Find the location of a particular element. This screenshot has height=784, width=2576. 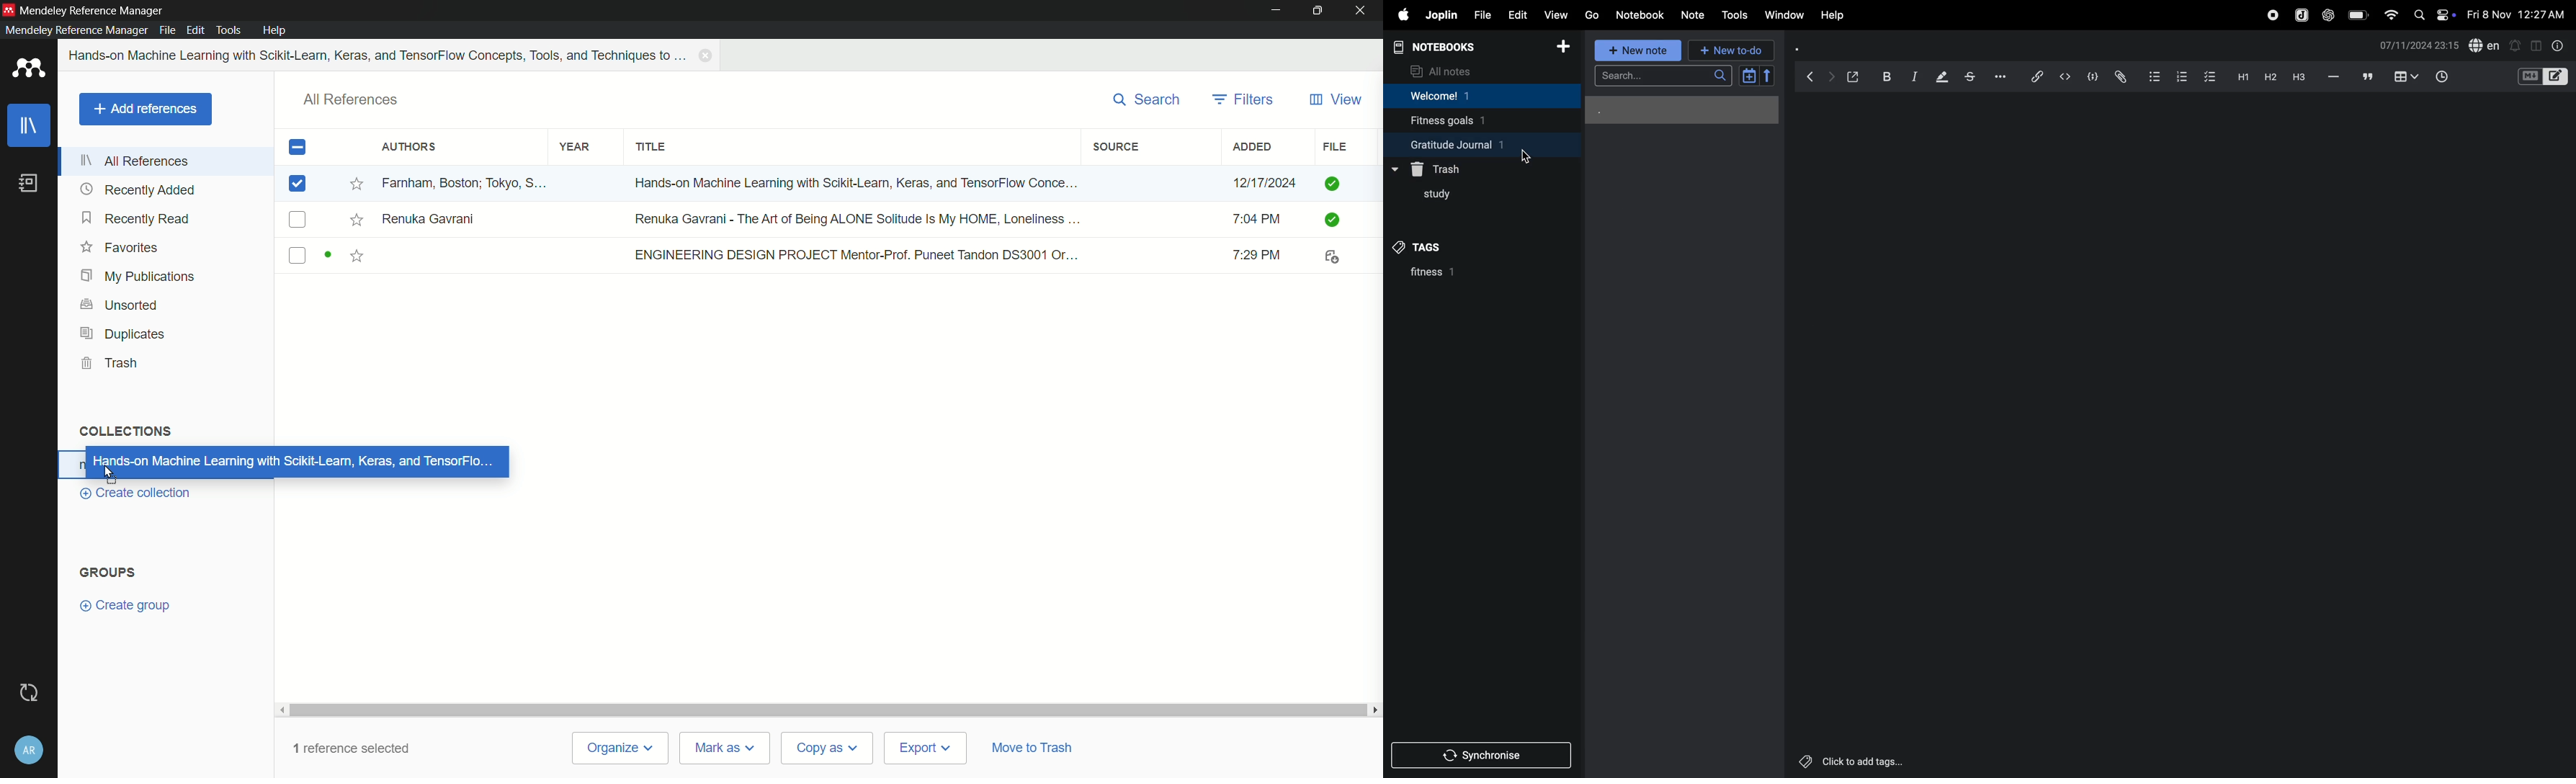

duplicates is located at coordinates (123, 334).